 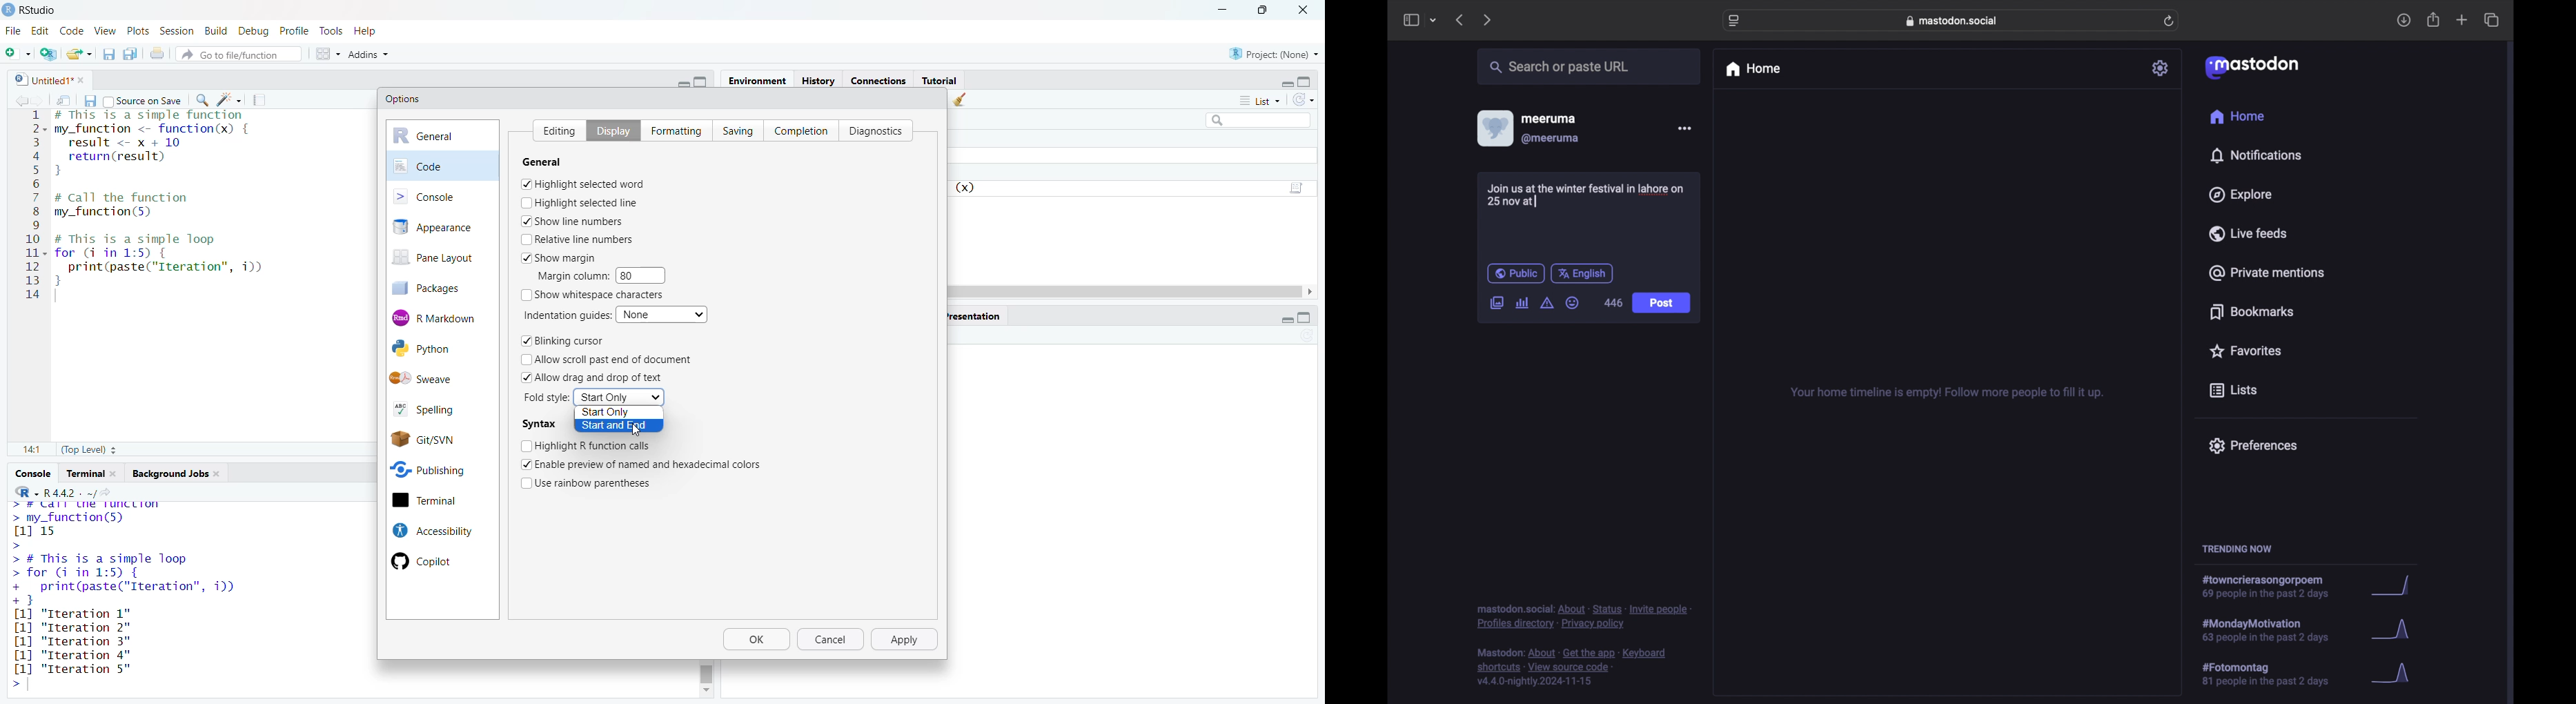 What do you see at coordinates (1307, 8) in the screenshot?
I see `close` at bounding box center [1307, 8].